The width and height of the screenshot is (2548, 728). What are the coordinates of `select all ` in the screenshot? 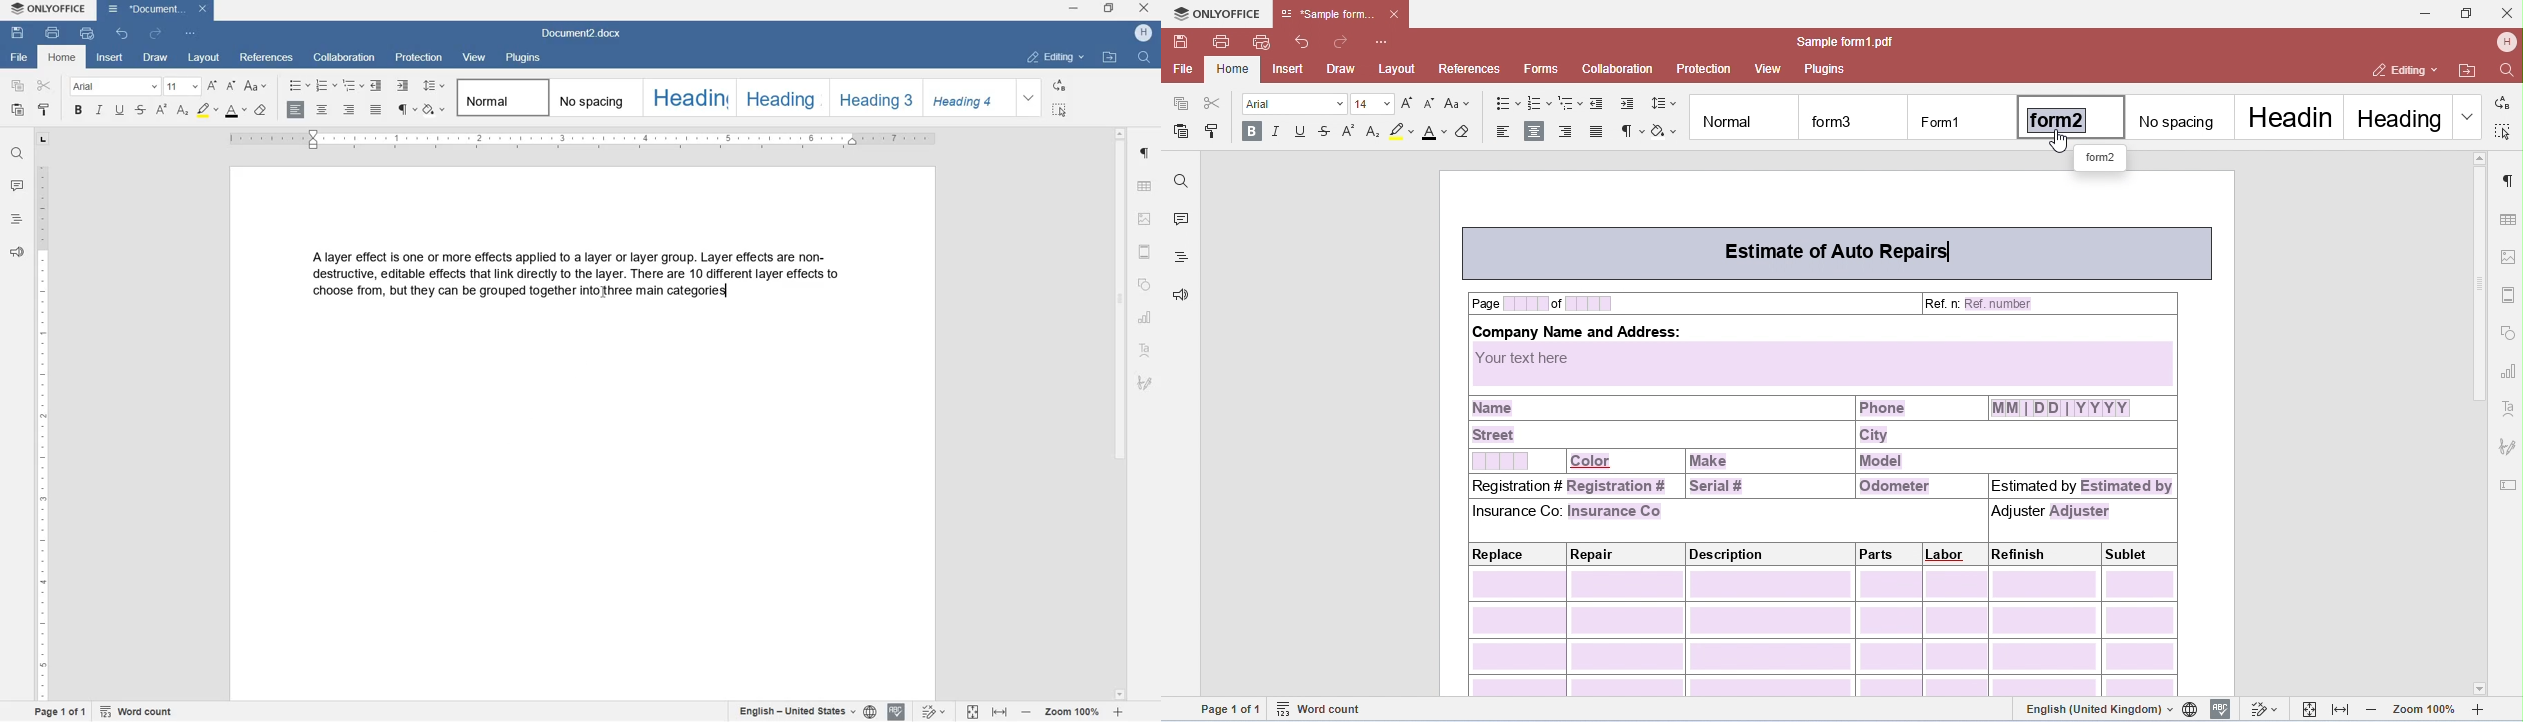 It's located at (1059, 109).